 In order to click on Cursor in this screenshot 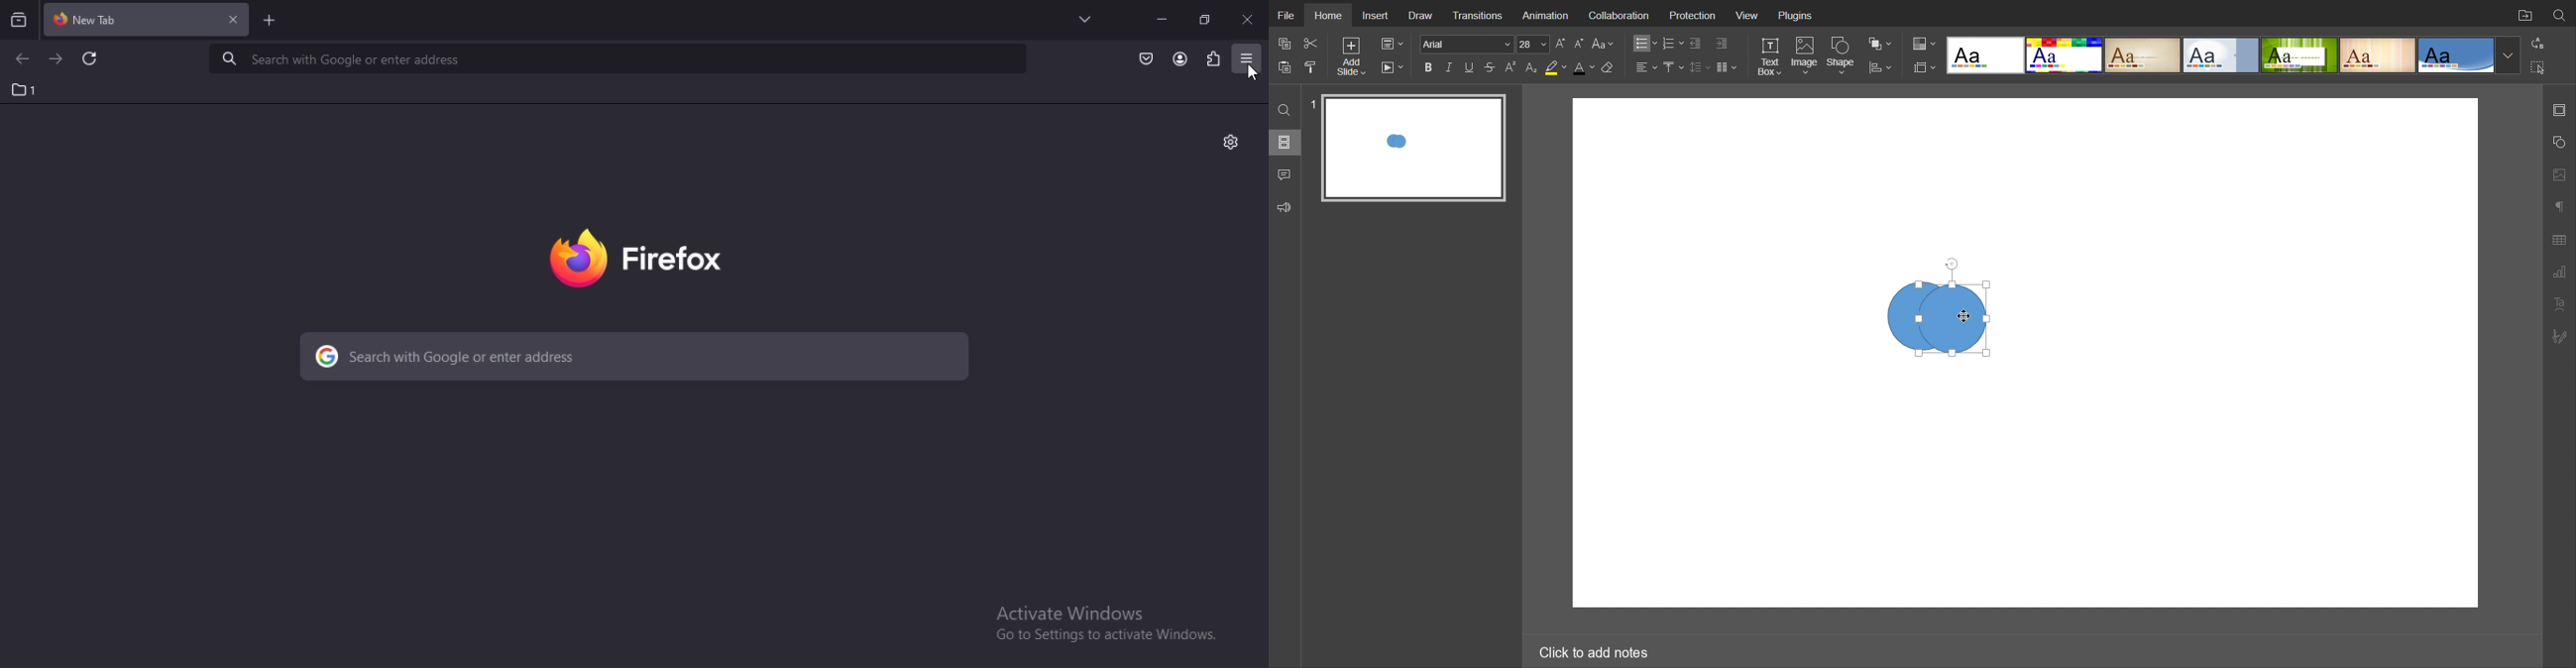, I will do `click(1963, 317)`.